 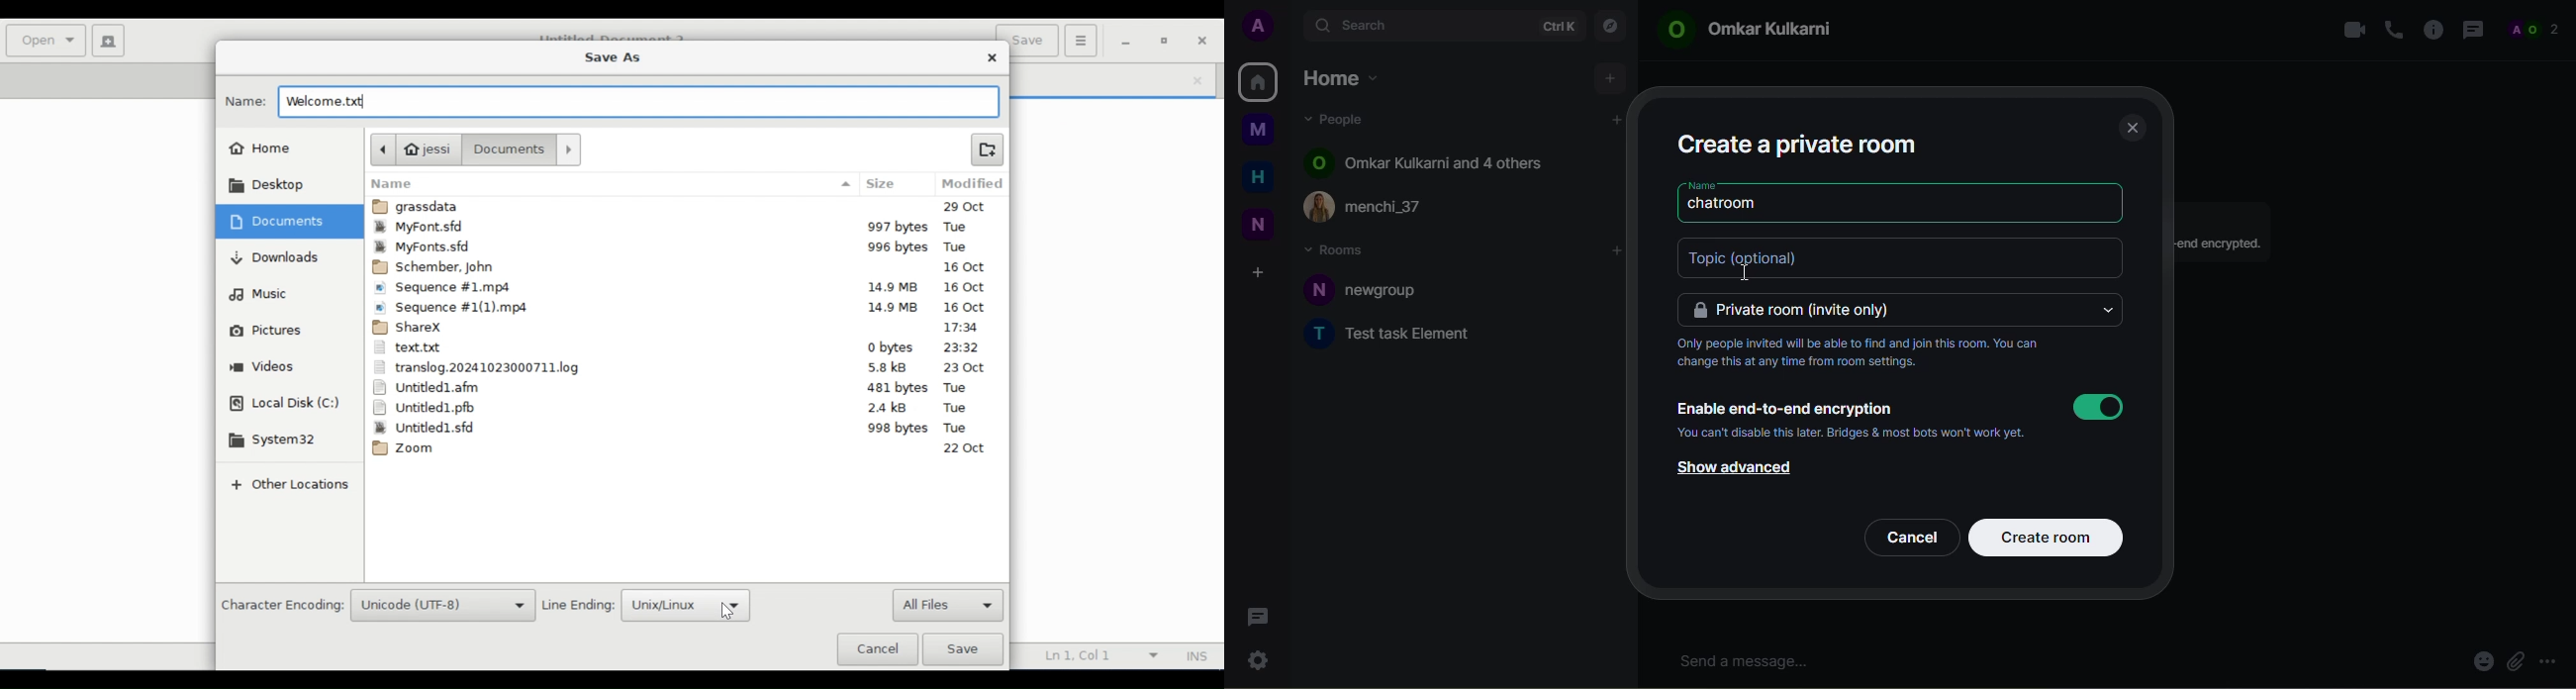 What do you see at coordinates (963, 649) in the screenshot?
I see `Save` at bounding box center [963, 649].